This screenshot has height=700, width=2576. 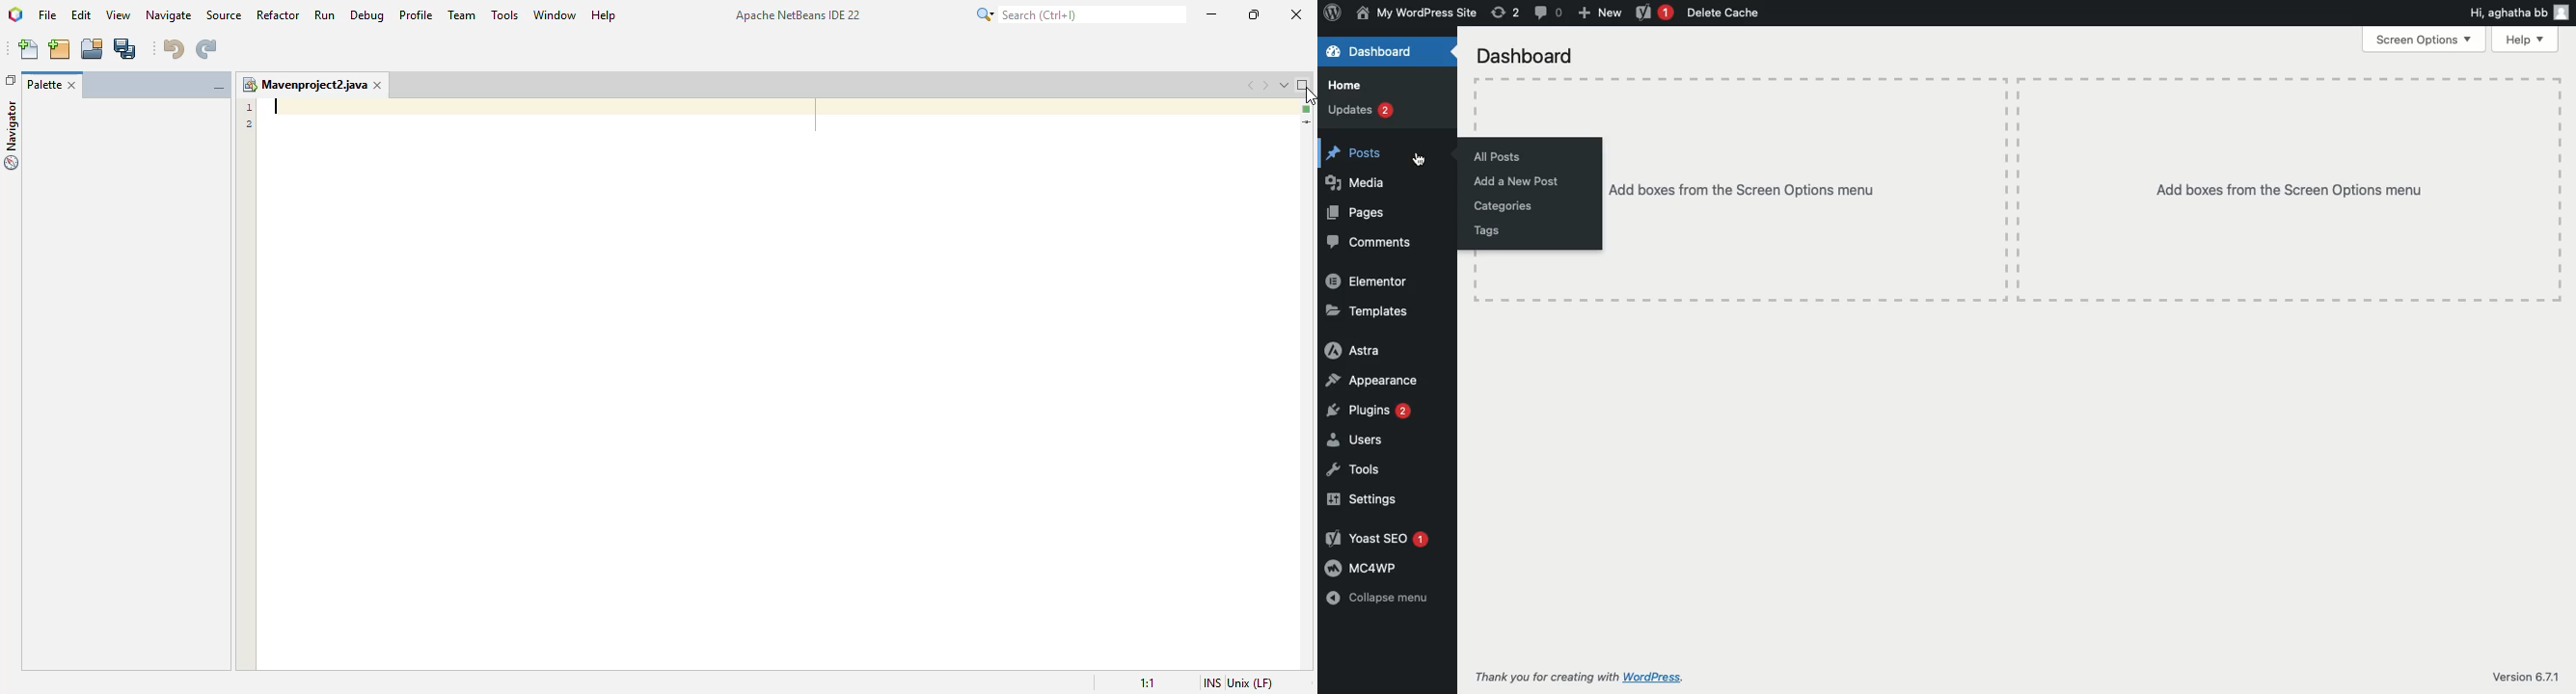 What do you see at coordinates (2084, 190) in the screenshot?
I see `Add boxes from the screen options menu` at bounding box center [2084, 190].